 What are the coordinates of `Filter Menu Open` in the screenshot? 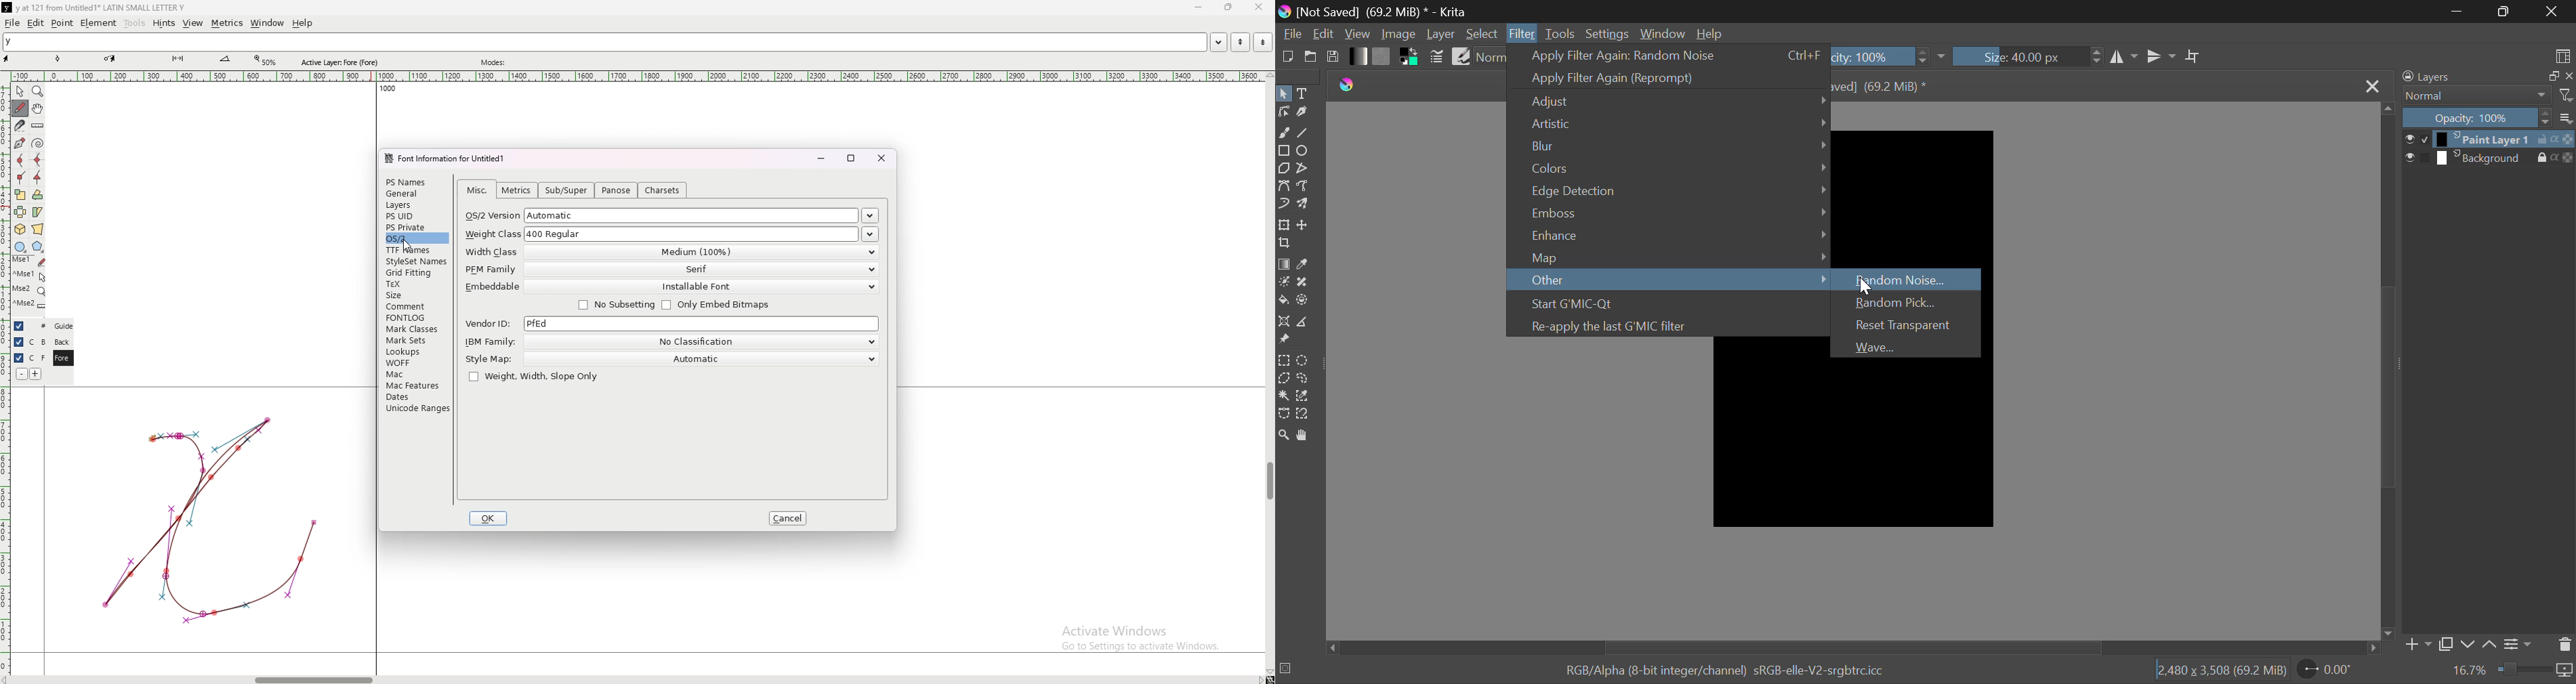 It's located at (1522, 33).